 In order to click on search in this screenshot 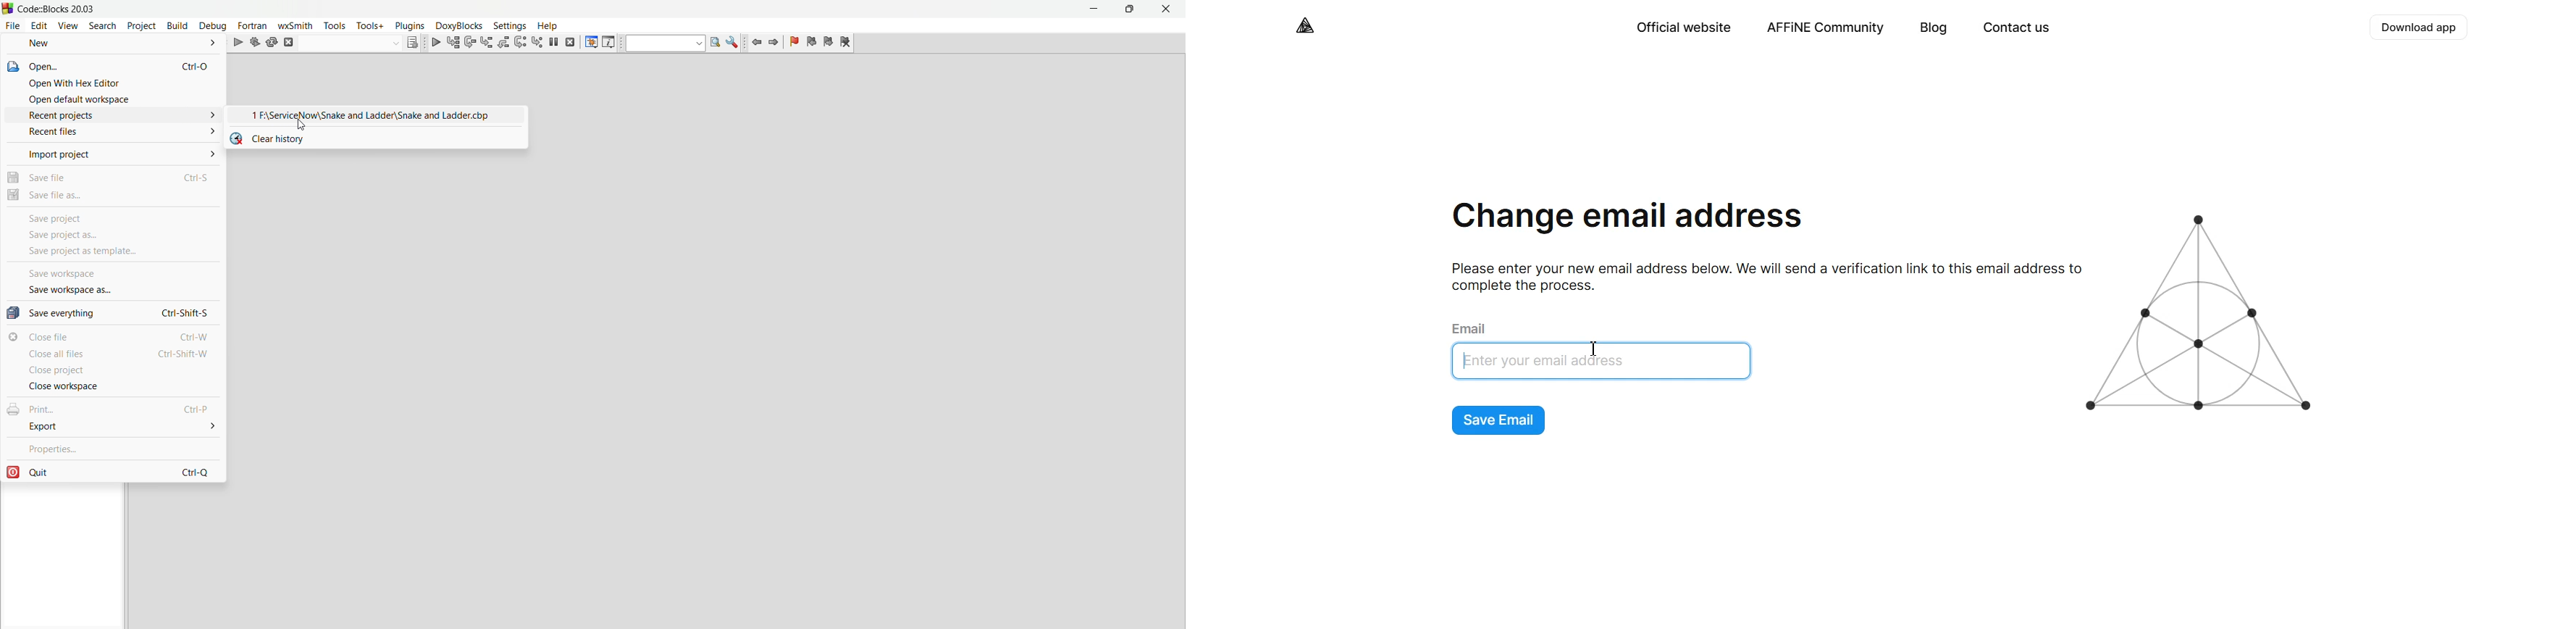, I will do `click(105, 26)`.